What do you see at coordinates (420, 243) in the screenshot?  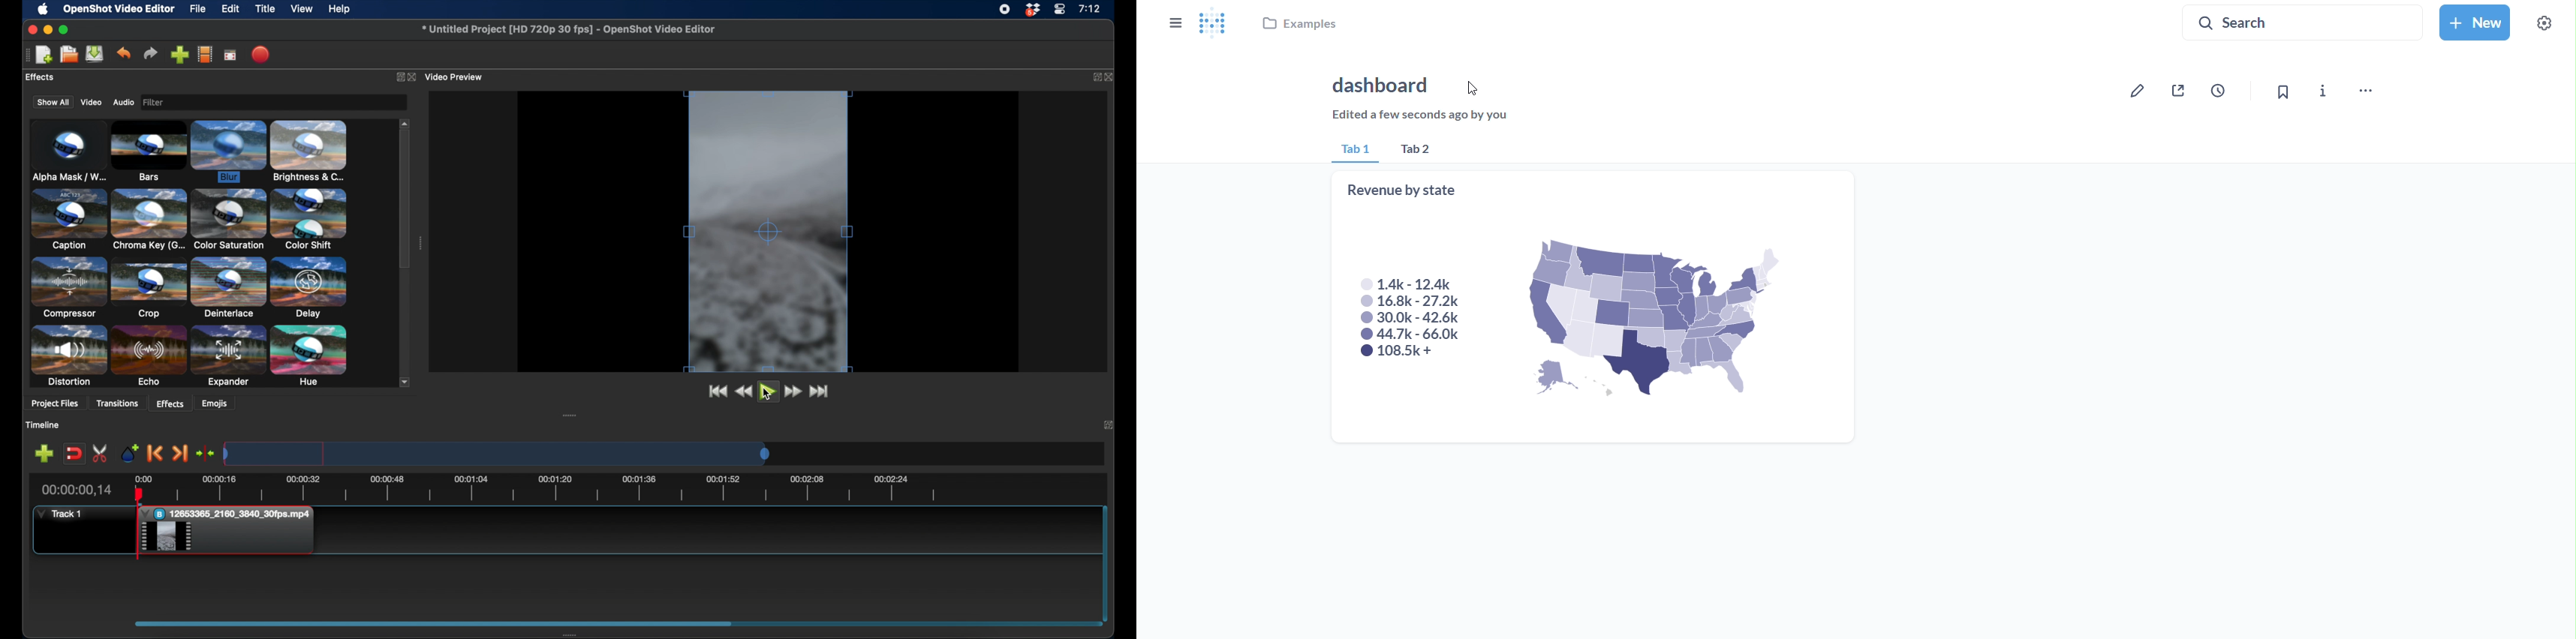 I see `drag handle` at bounding box center [420, 243].